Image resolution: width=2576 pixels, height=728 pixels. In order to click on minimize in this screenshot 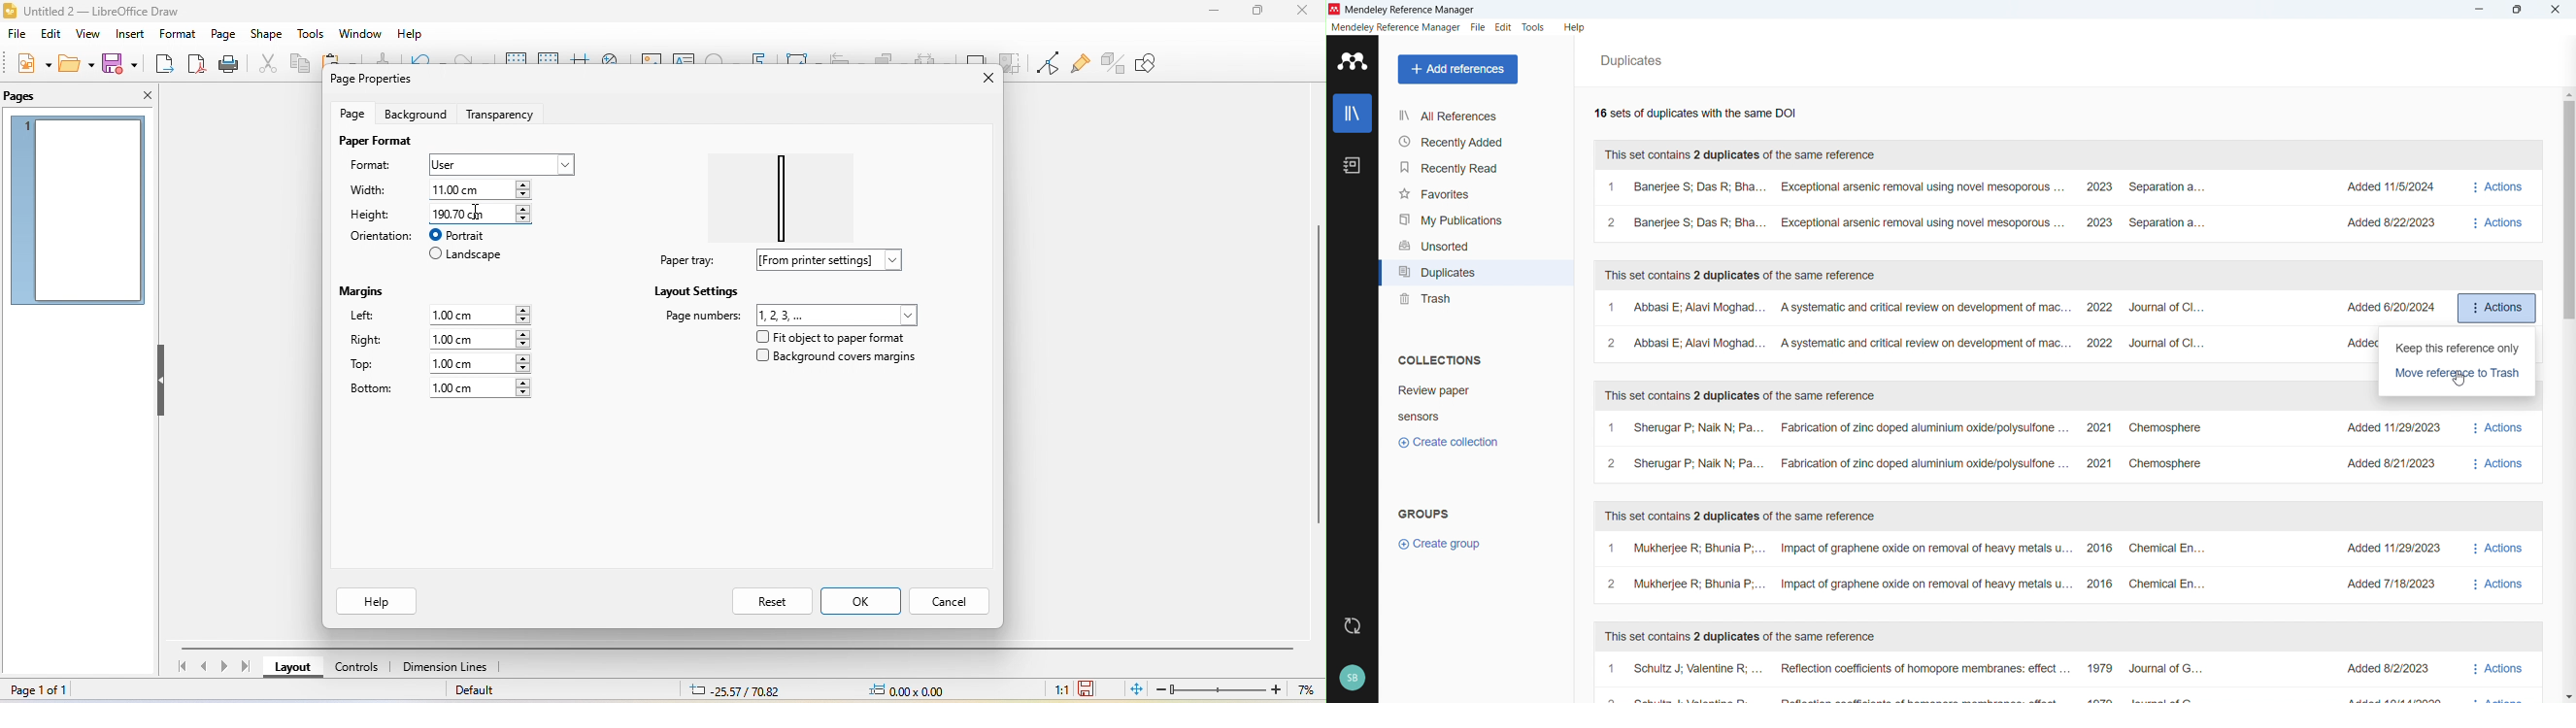, I will do `click(1215, 10)`.